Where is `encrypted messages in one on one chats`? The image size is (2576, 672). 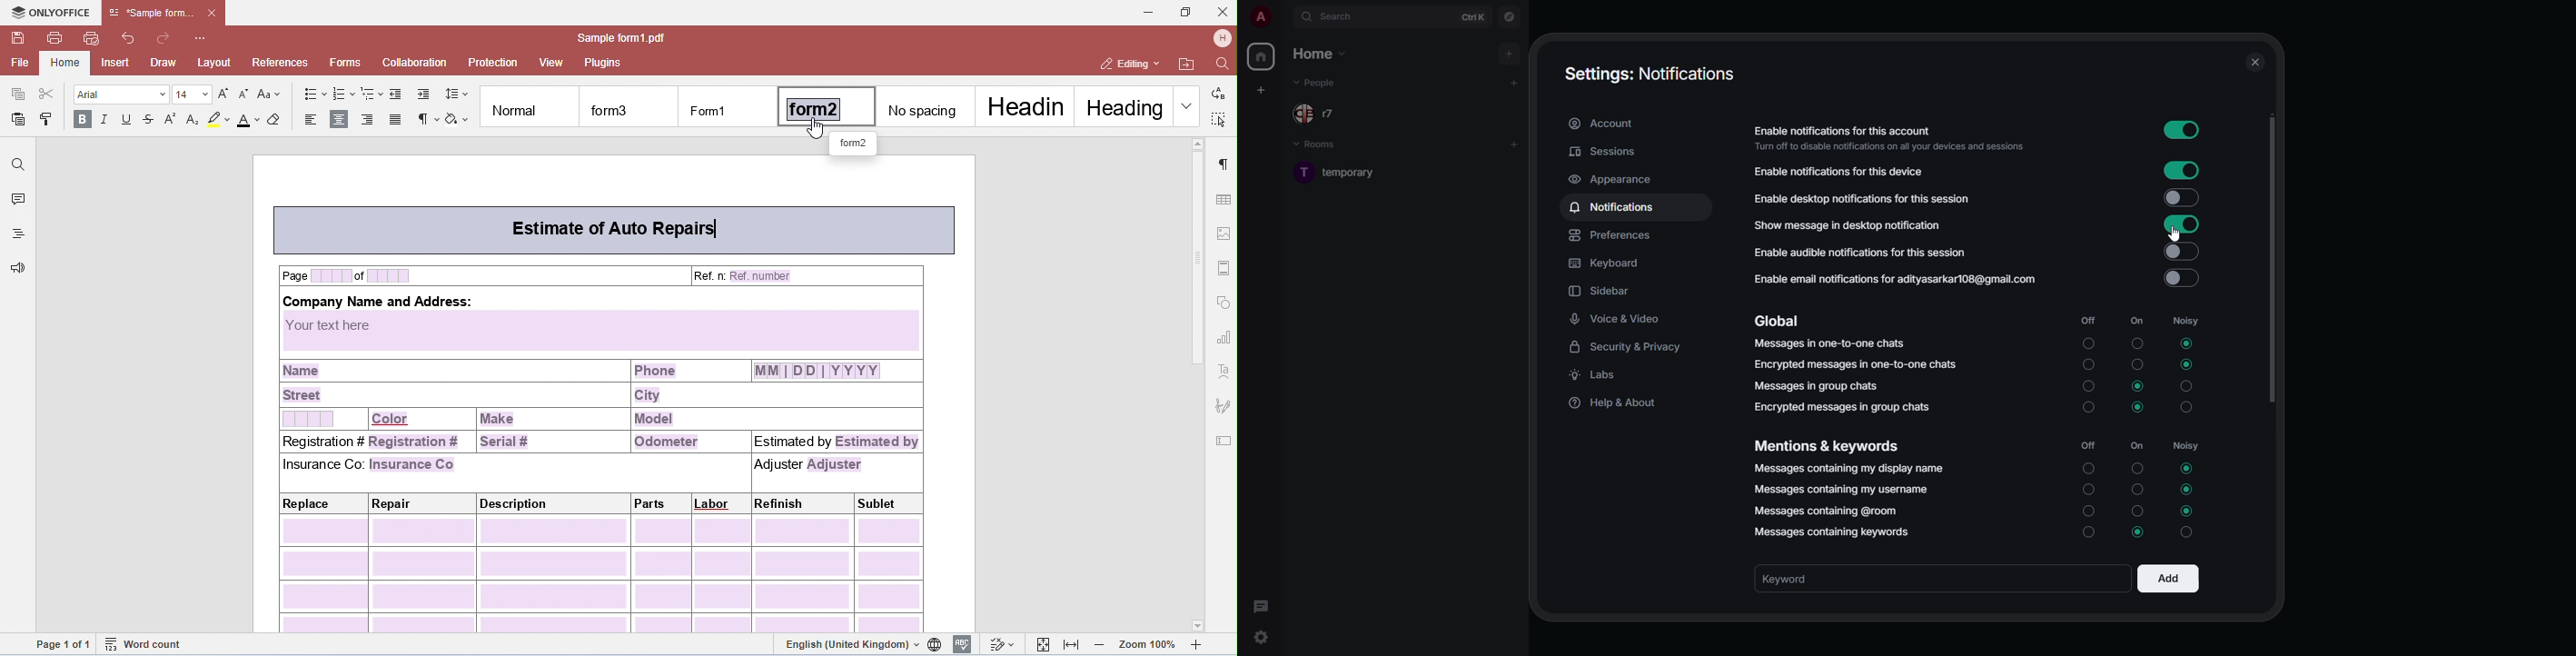
encrypted messages in one on one chats is located at coordinates (1858, 366).